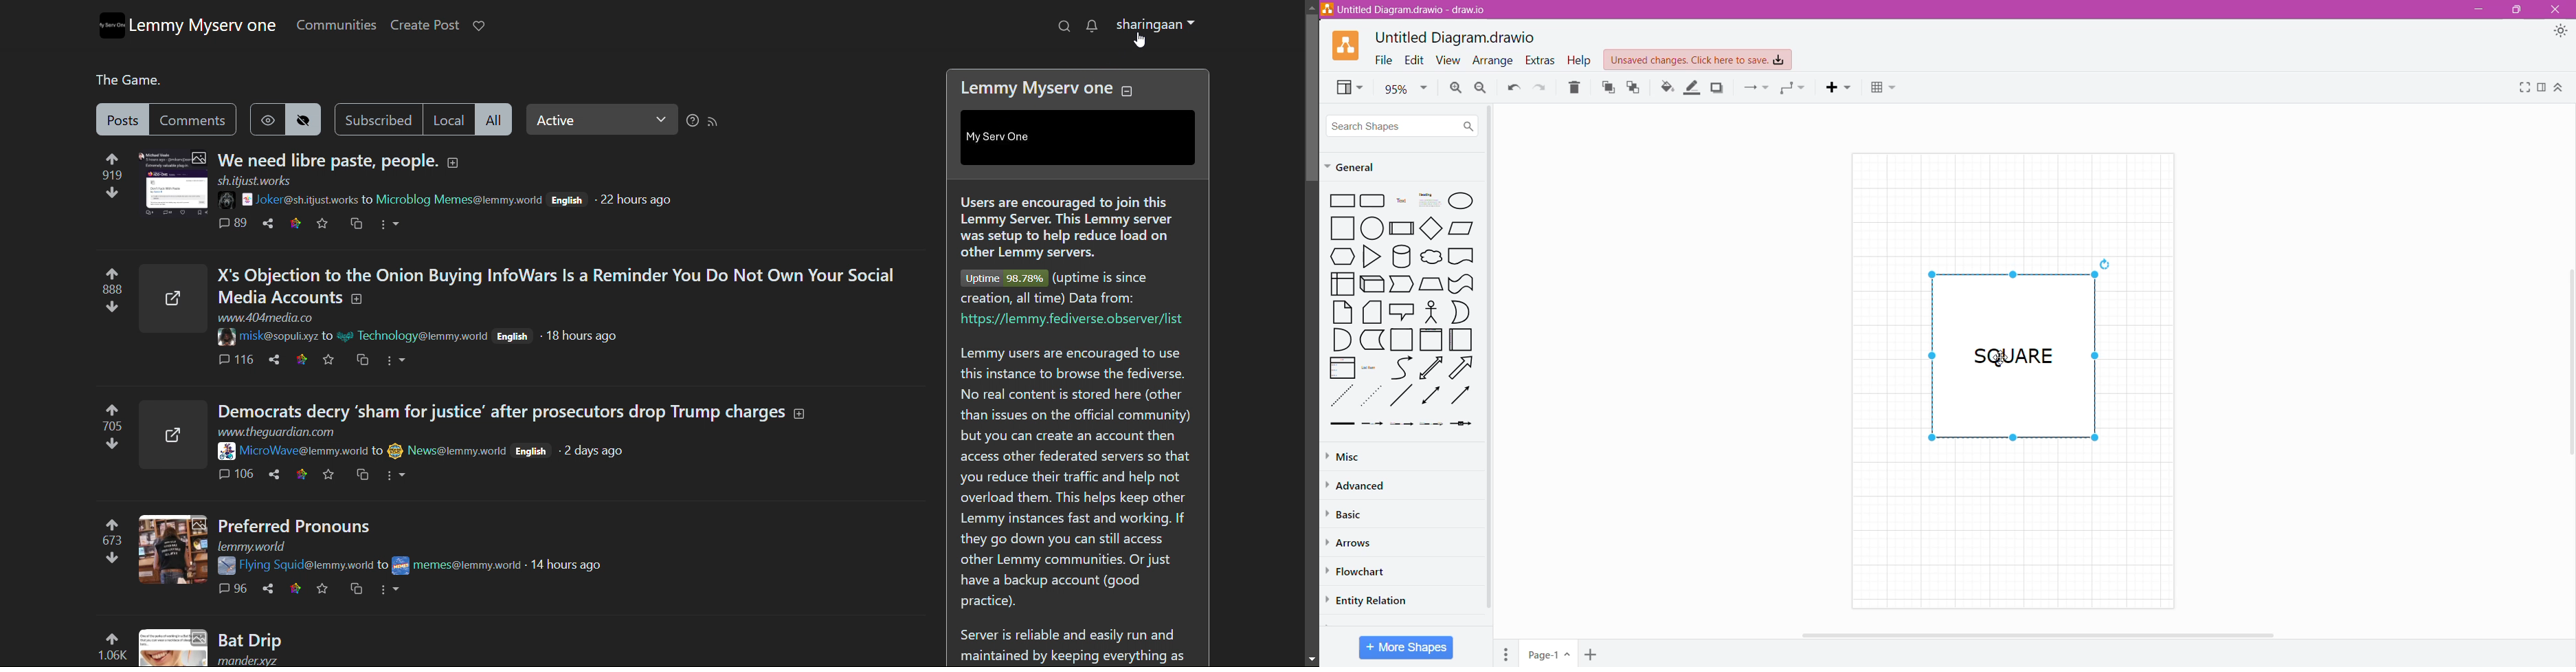  I want to click on more, so click(404, 360).